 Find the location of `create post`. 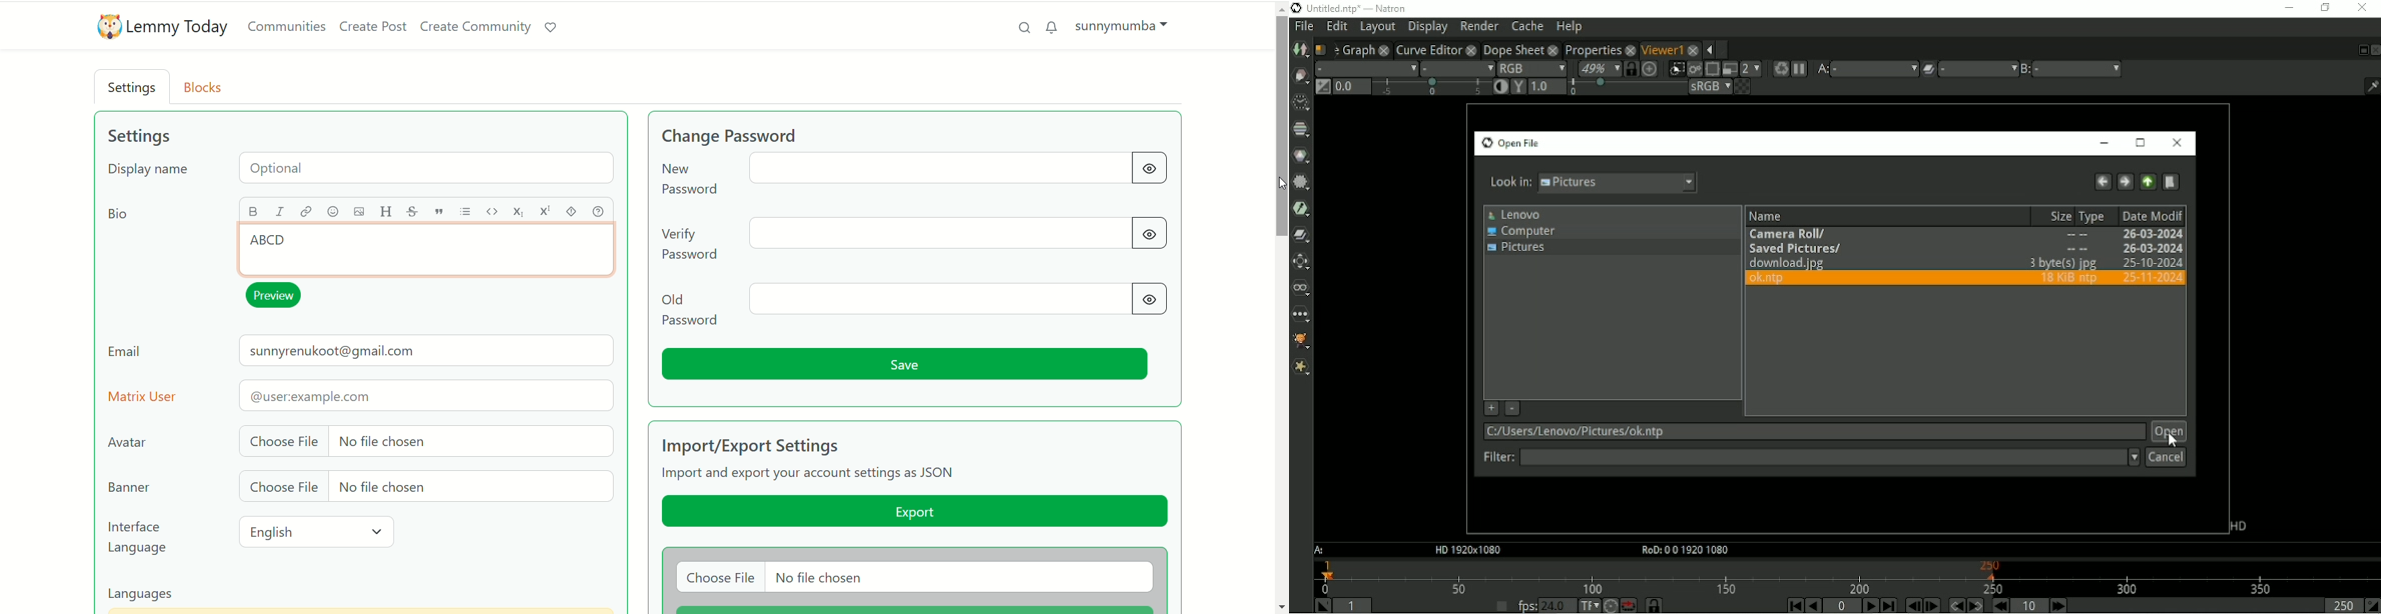

create post is located at coordinates (374, 28).